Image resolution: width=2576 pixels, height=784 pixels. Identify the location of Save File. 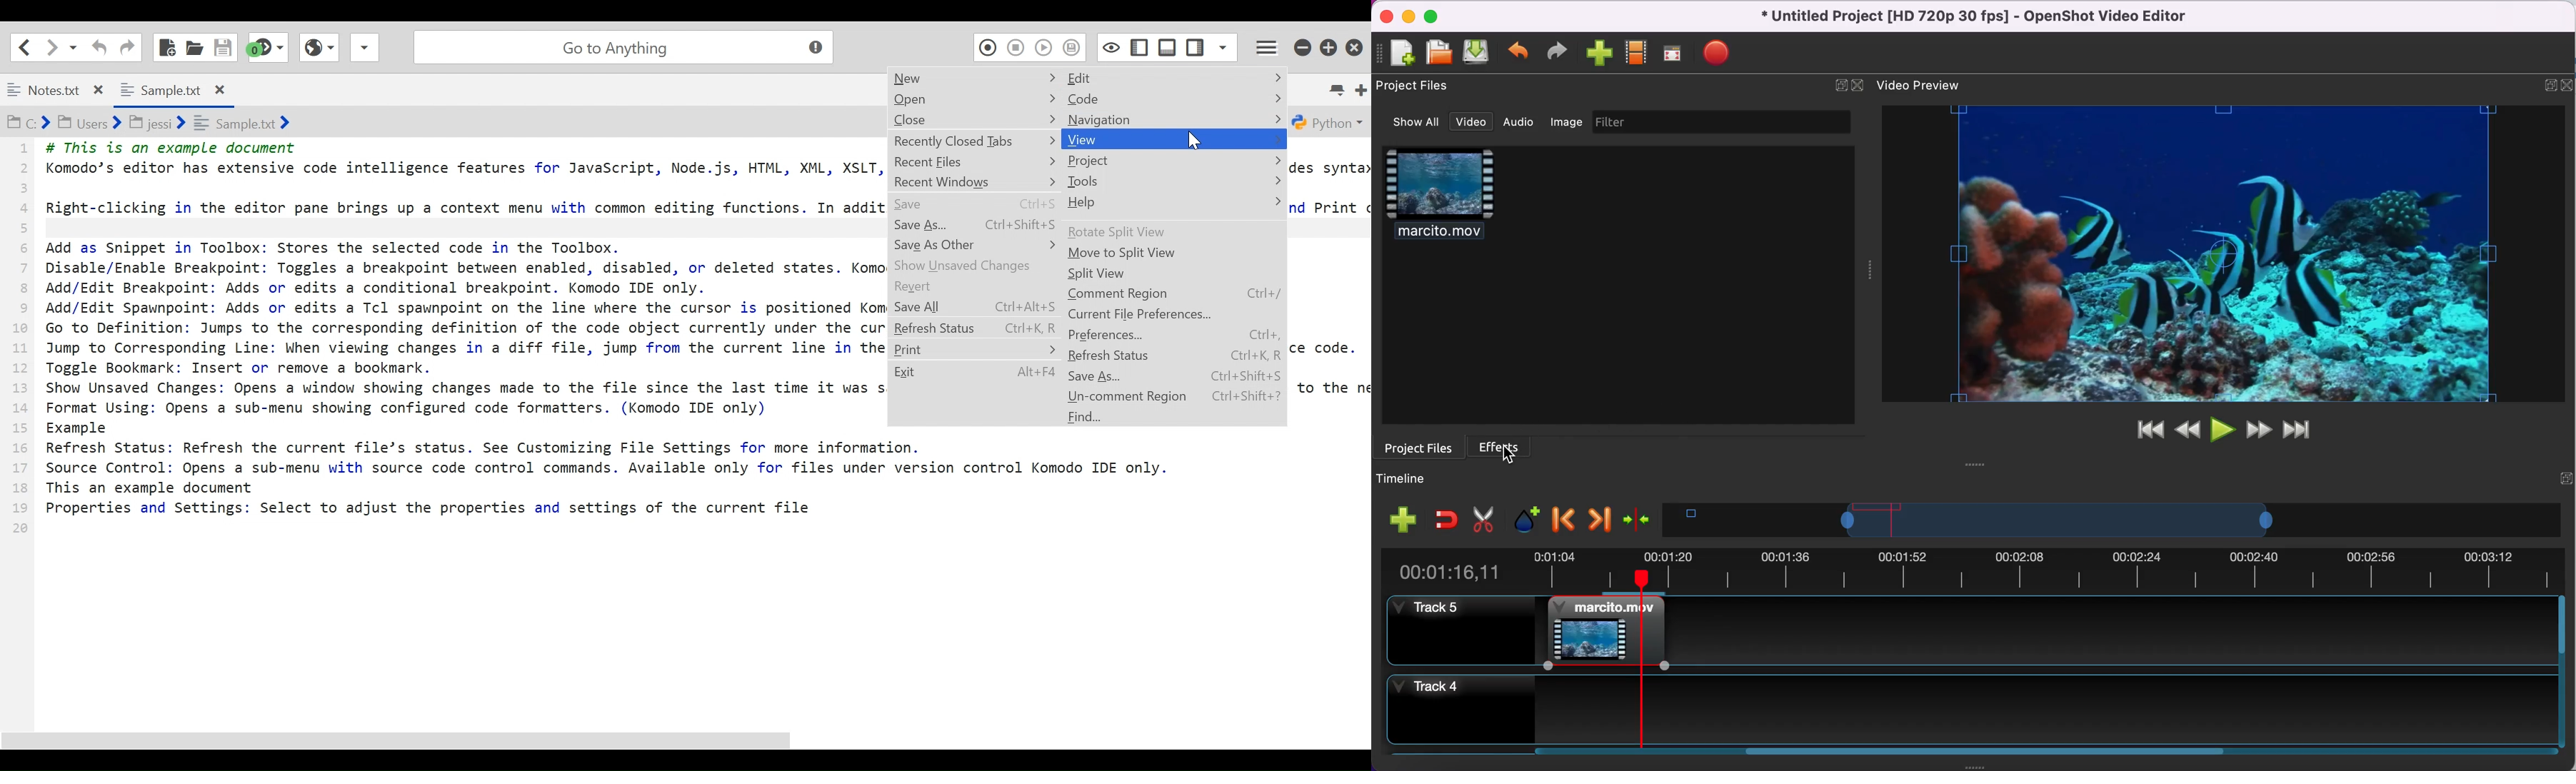
(224, 46).